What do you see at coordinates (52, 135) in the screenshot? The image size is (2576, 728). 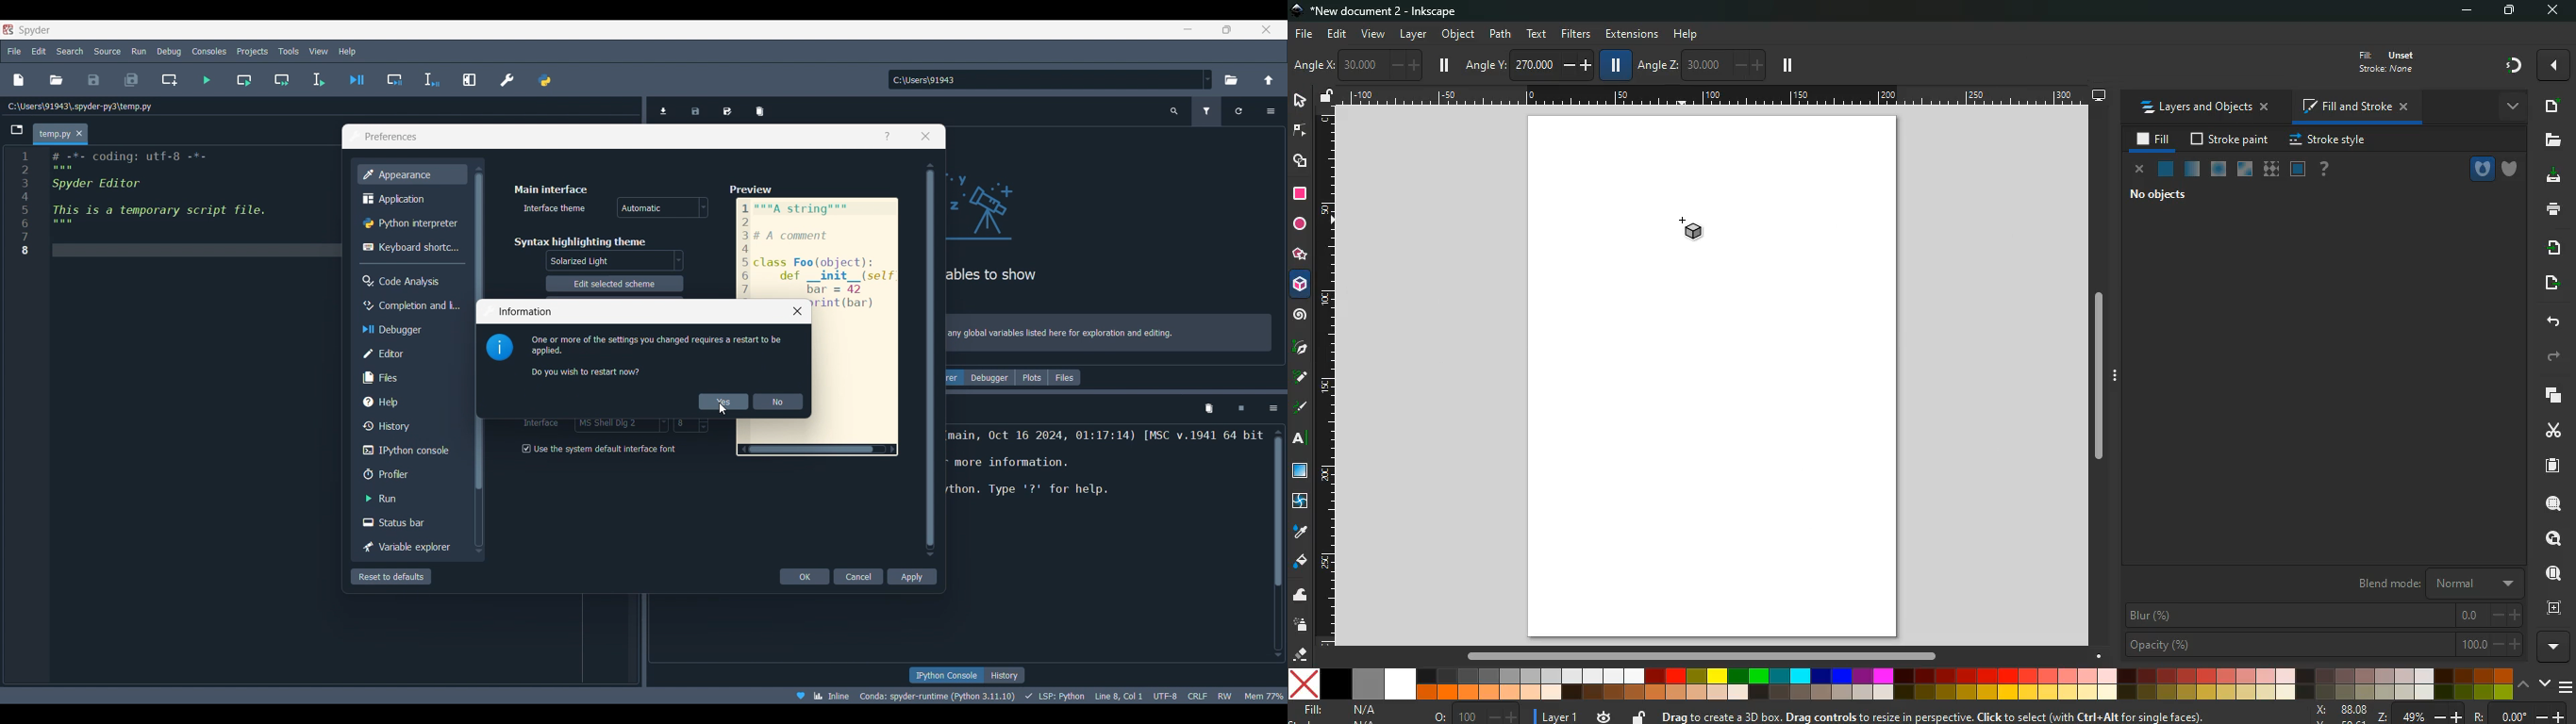 I see `Current tab` at bounding box center [52, 135].